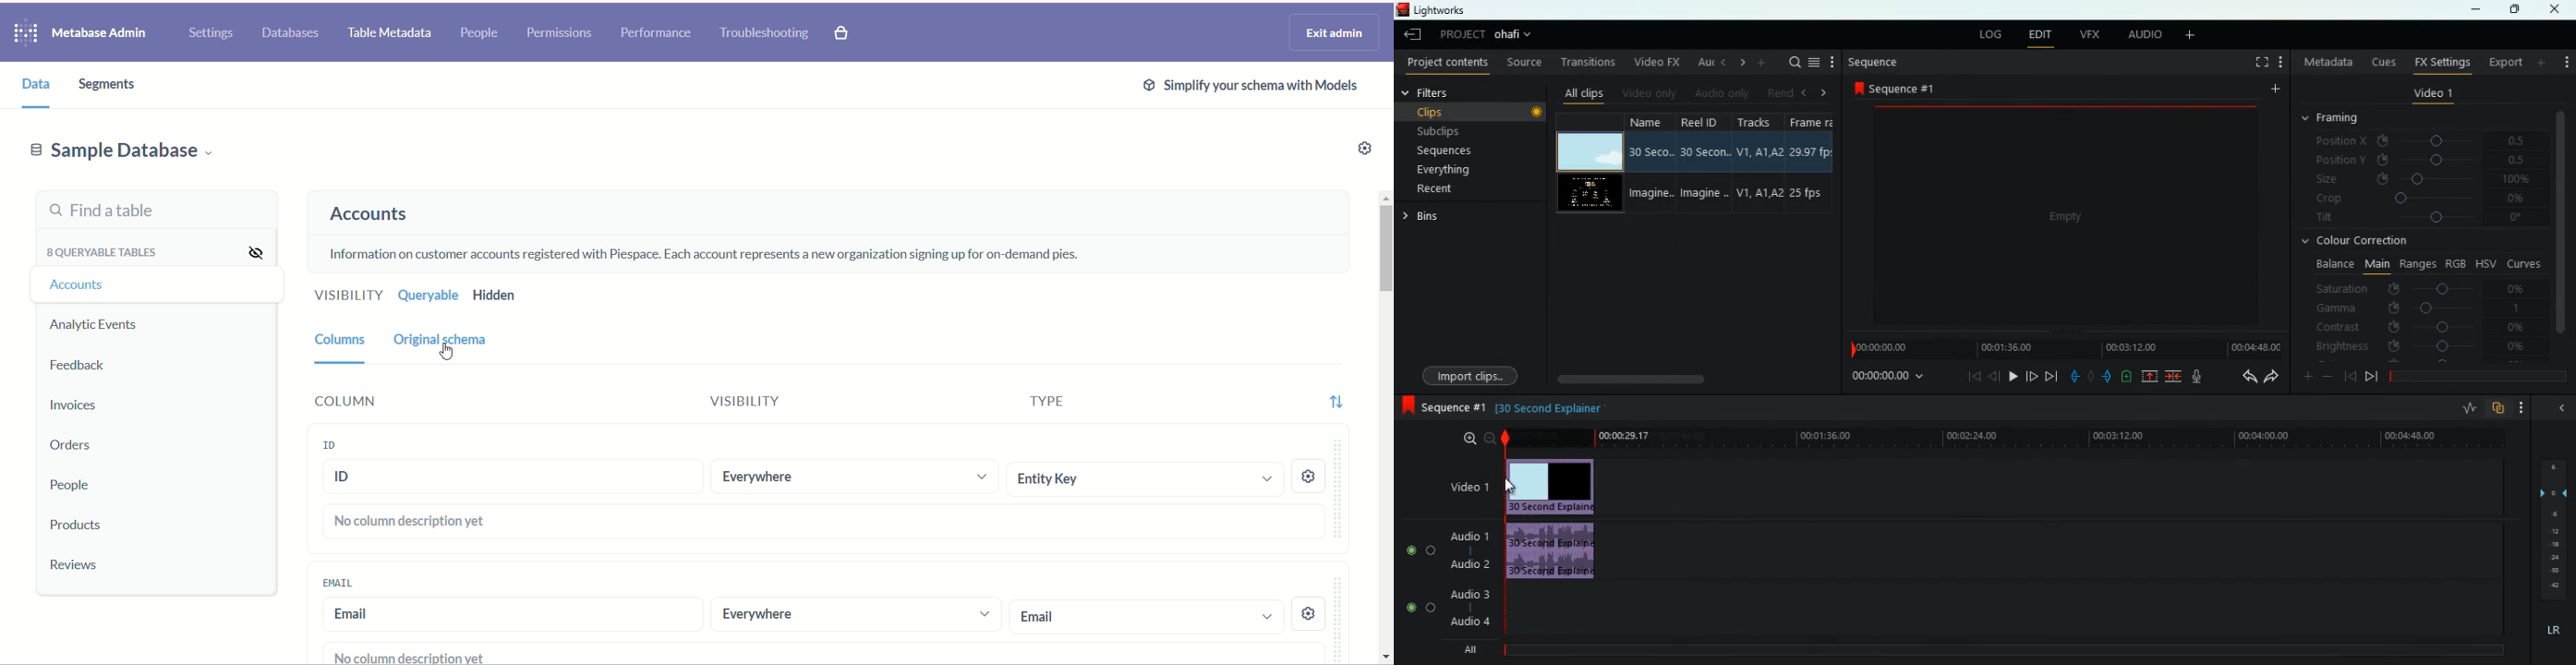  Describe the element at coordinates (1474, 440) in the screenshot. I see `zoom` at that location.